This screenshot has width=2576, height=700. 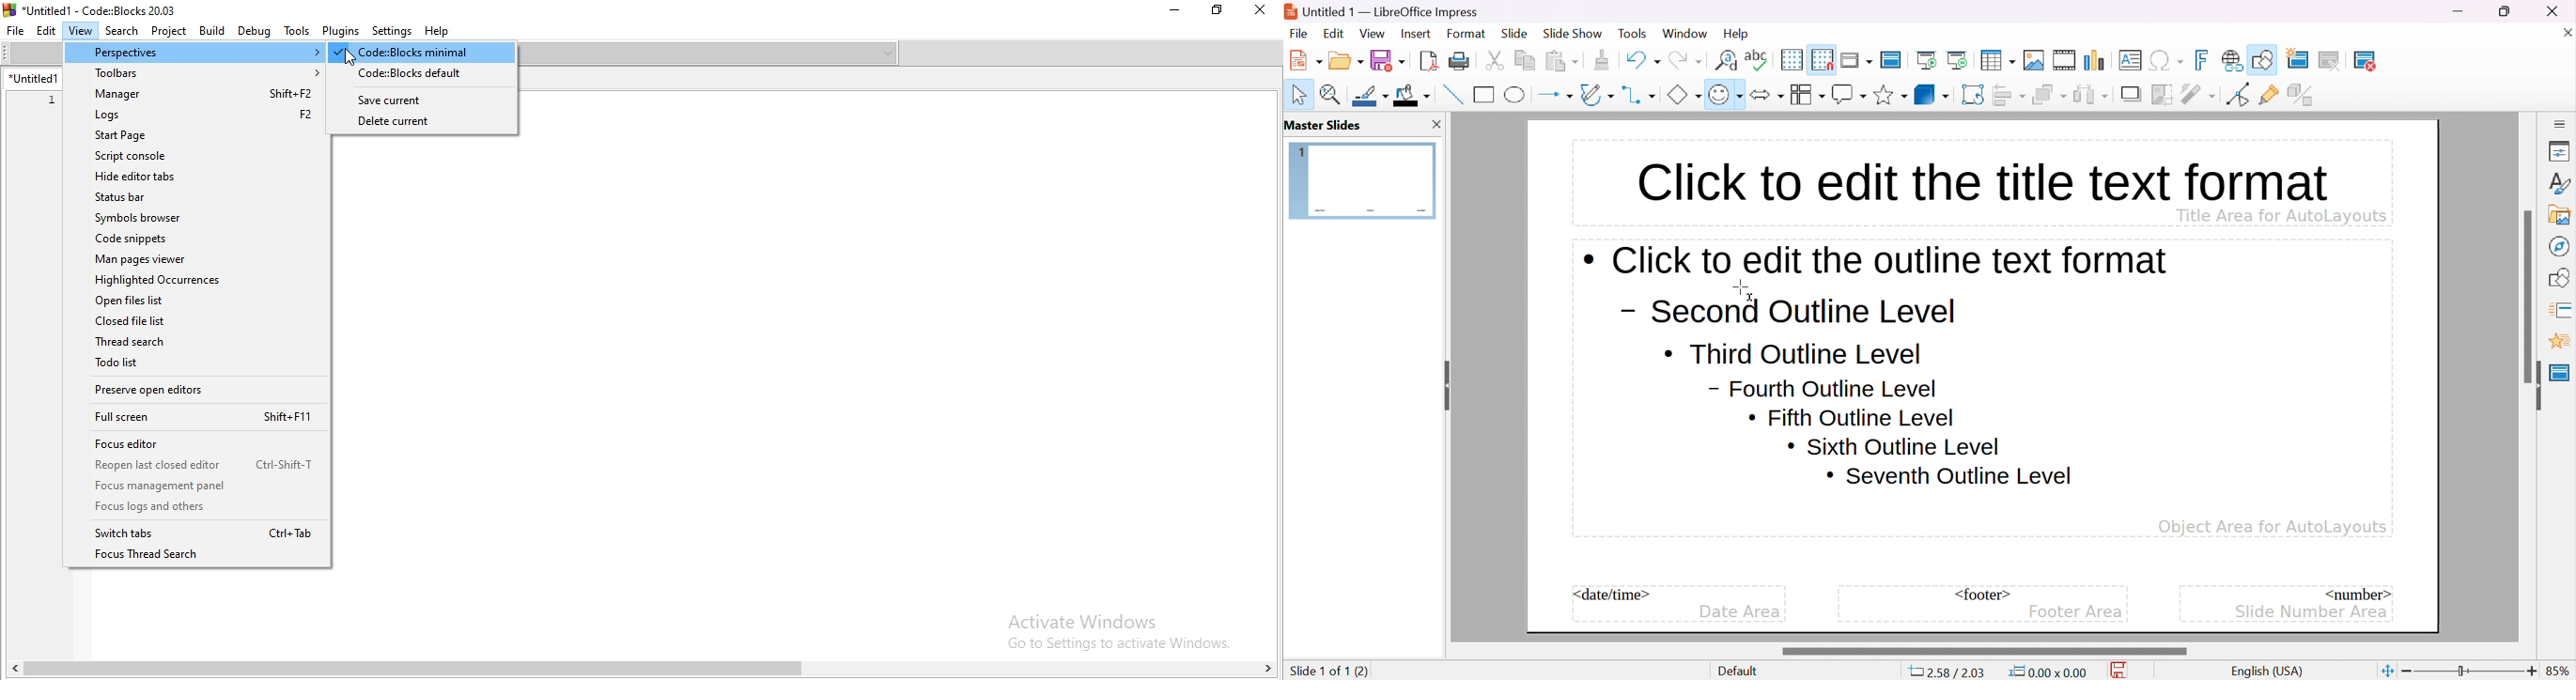 I want to click on insert fontwork text, so click(x=2204, y=60).